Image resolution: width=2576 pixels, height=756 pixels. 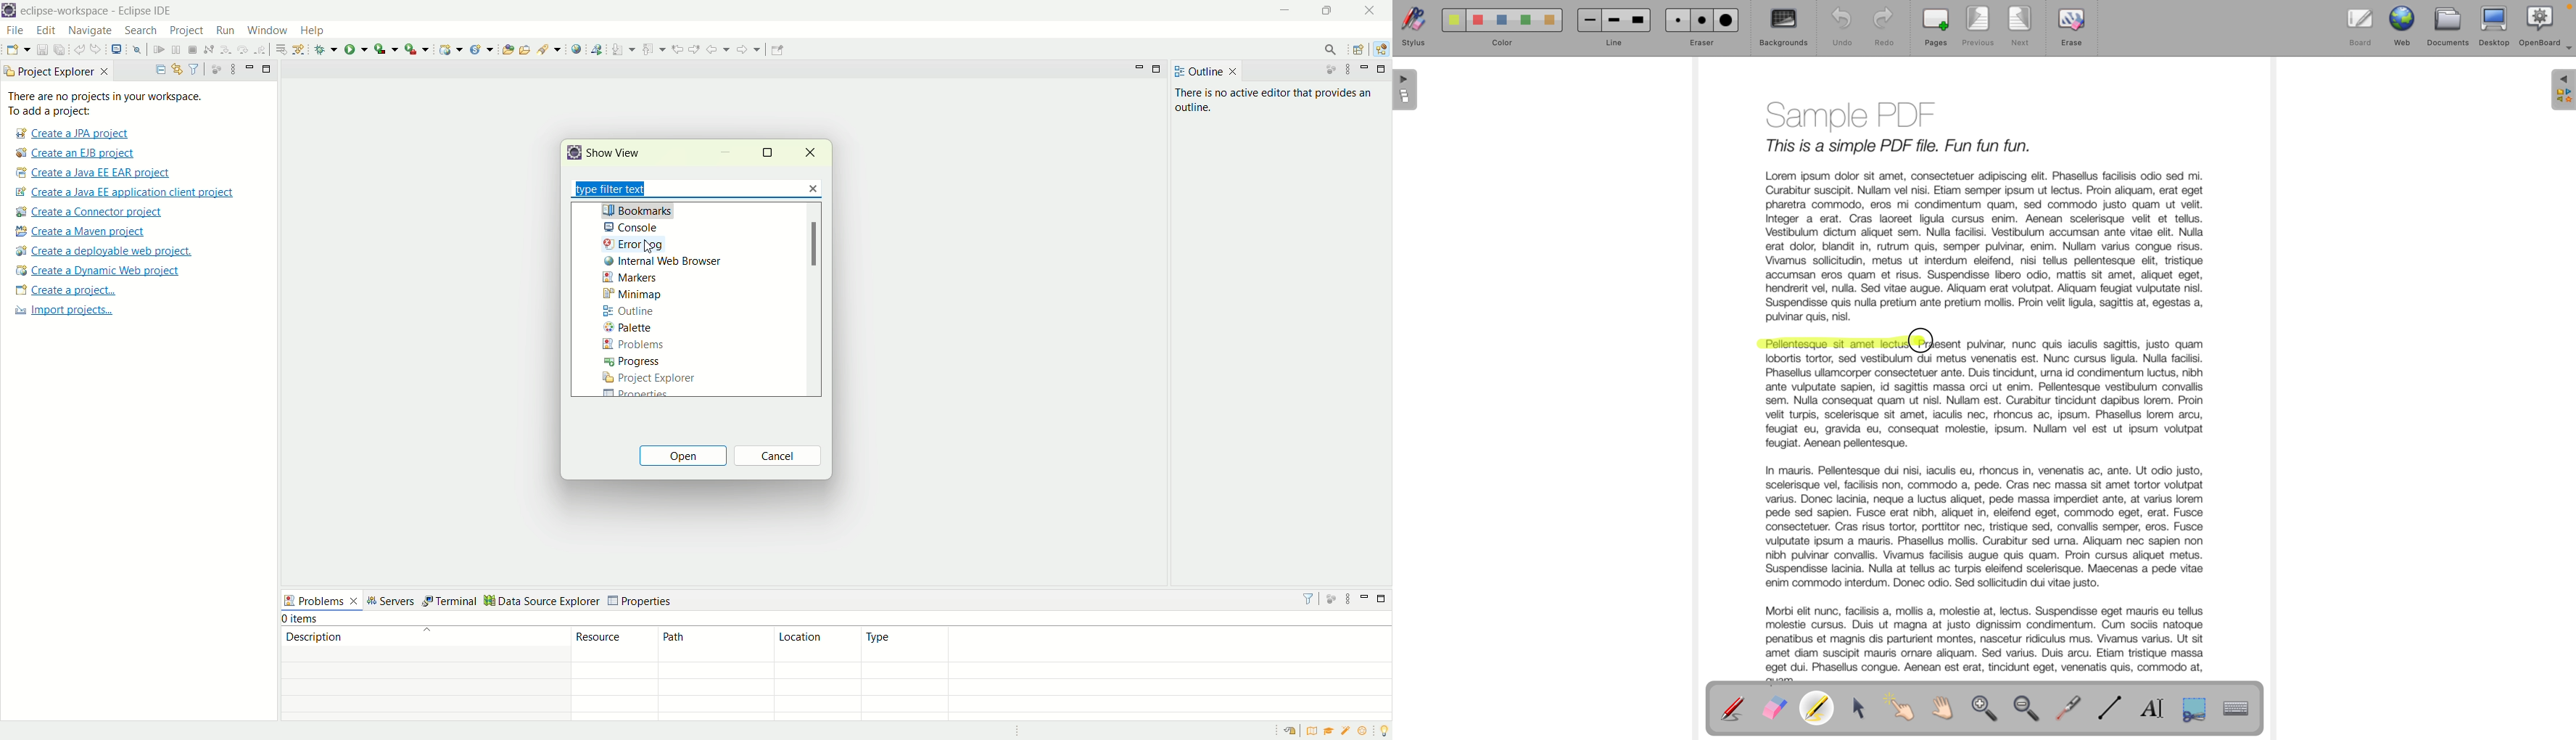 What do you see at coordinates (677, 48) in the screenshot?
I see `previous edit location` at bounding box center [677, 48].